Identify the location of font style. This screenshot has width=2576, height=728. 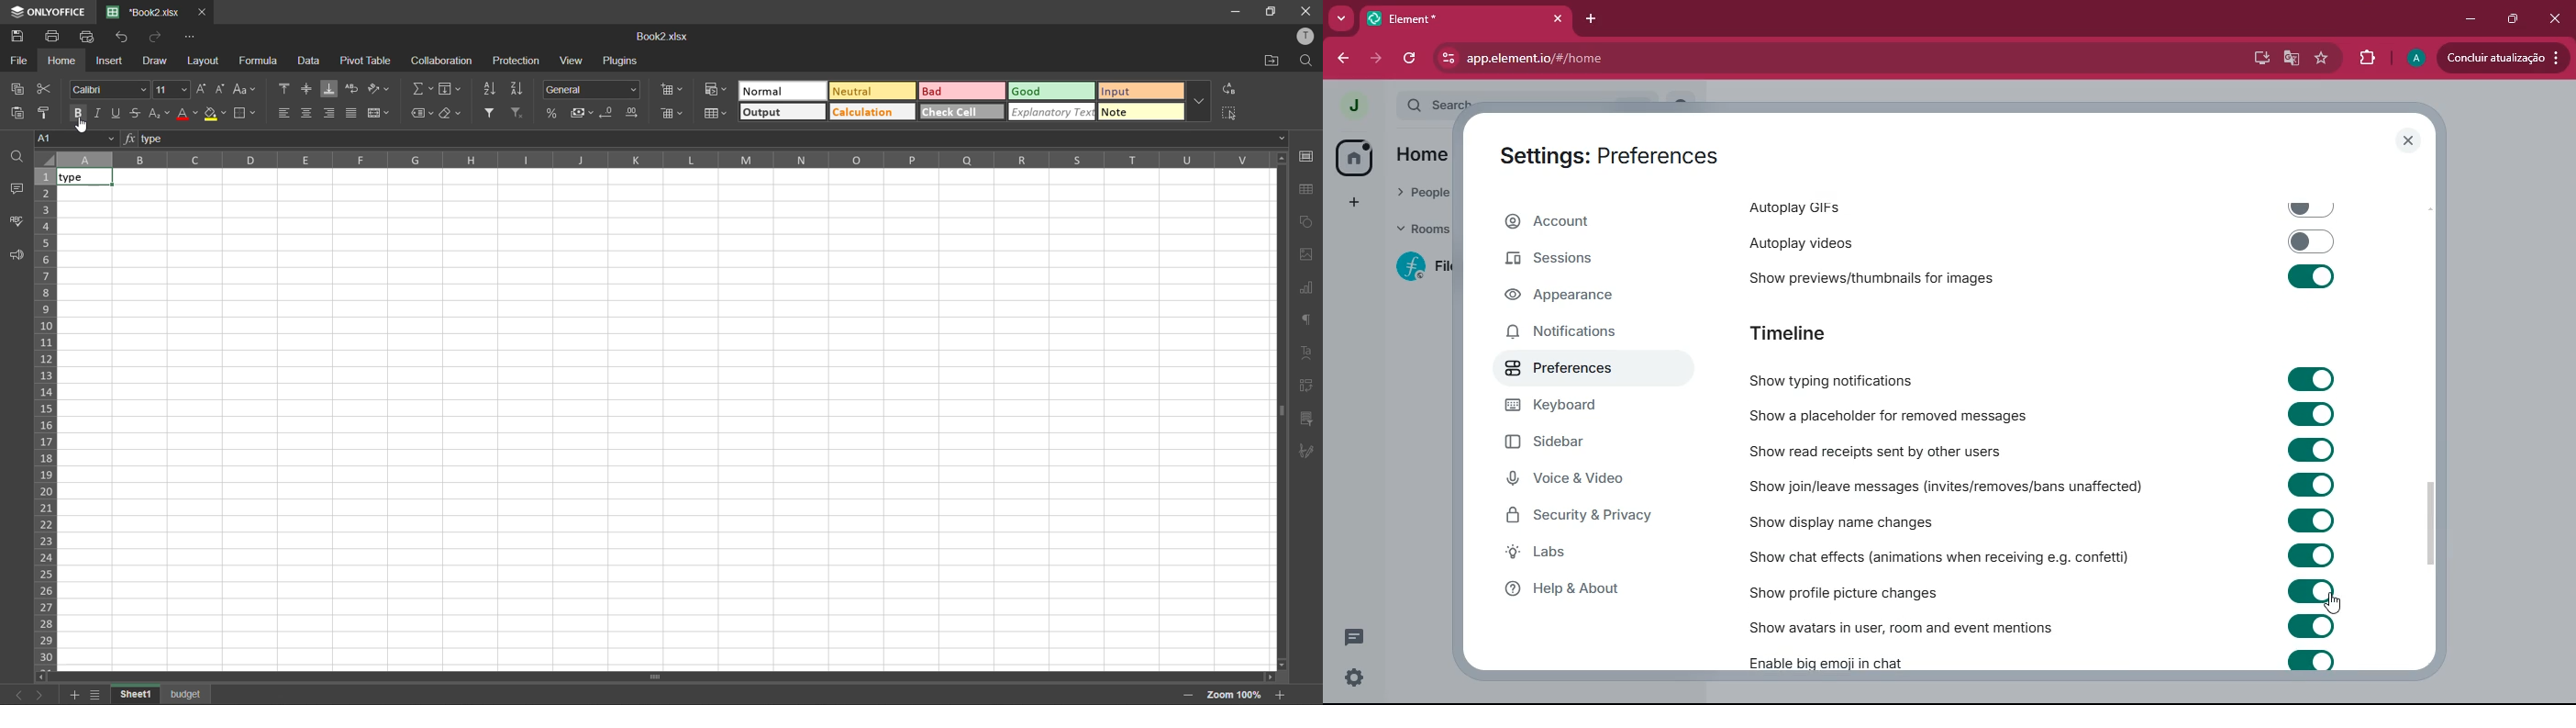
(107, 90).